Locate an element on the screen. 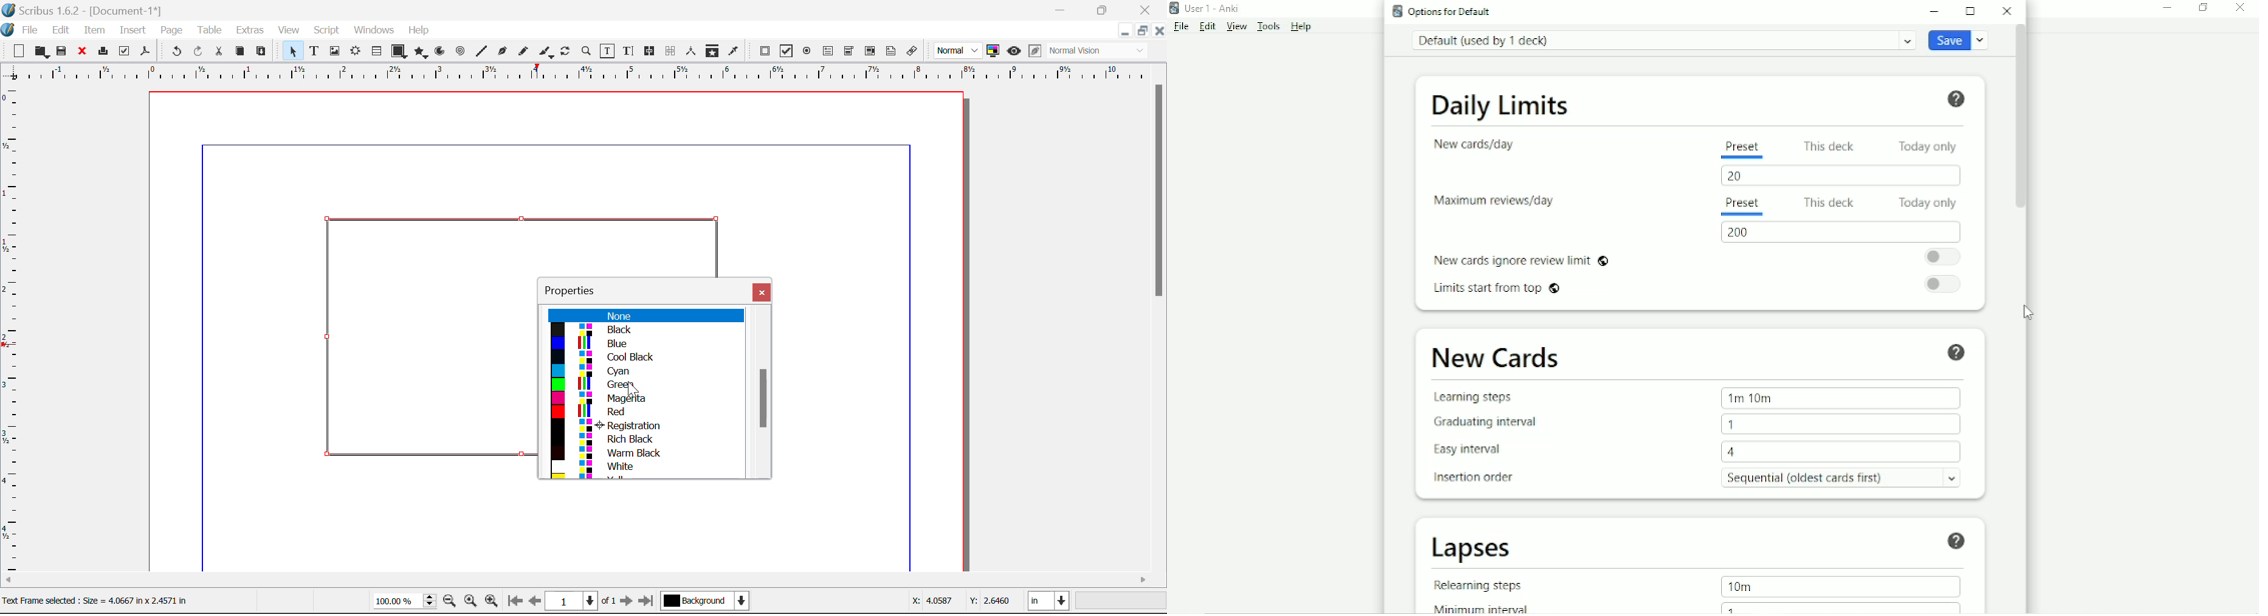  Edit Text With Story Editor is located at coordinates (628, 52).